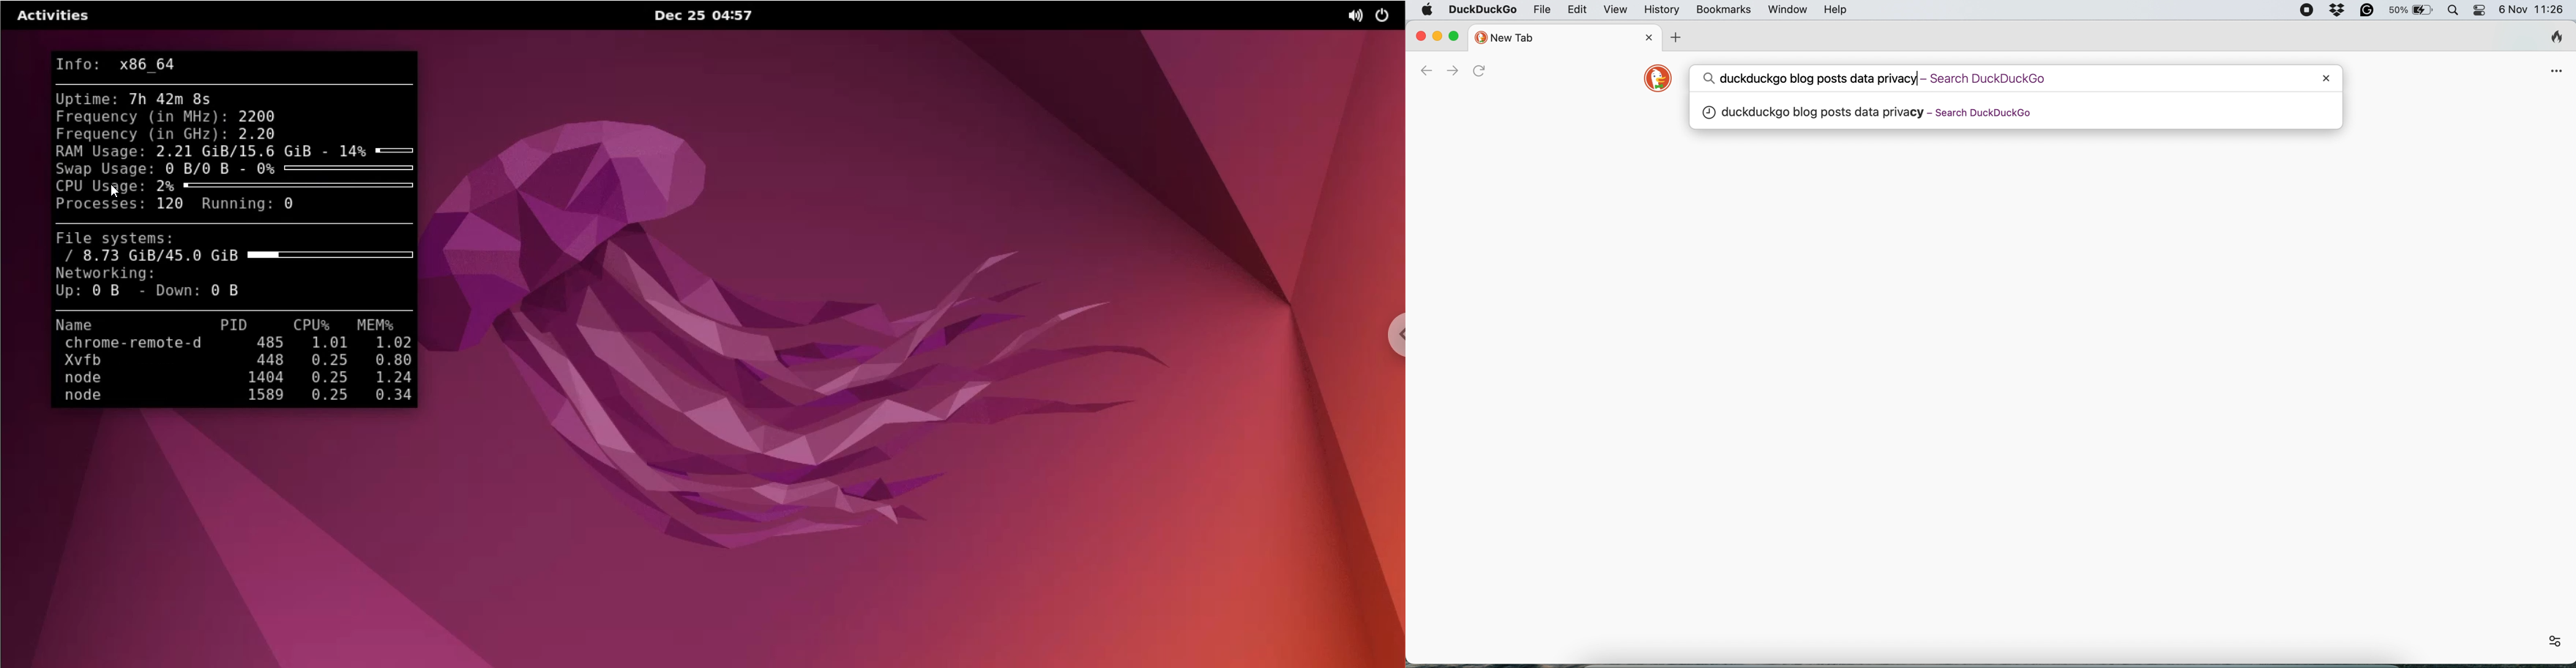 The image size is (2576, 672). What do you see at coordinates (2325, 78) in the screenshot?
I see `close` at bounding box center [2325, 78].